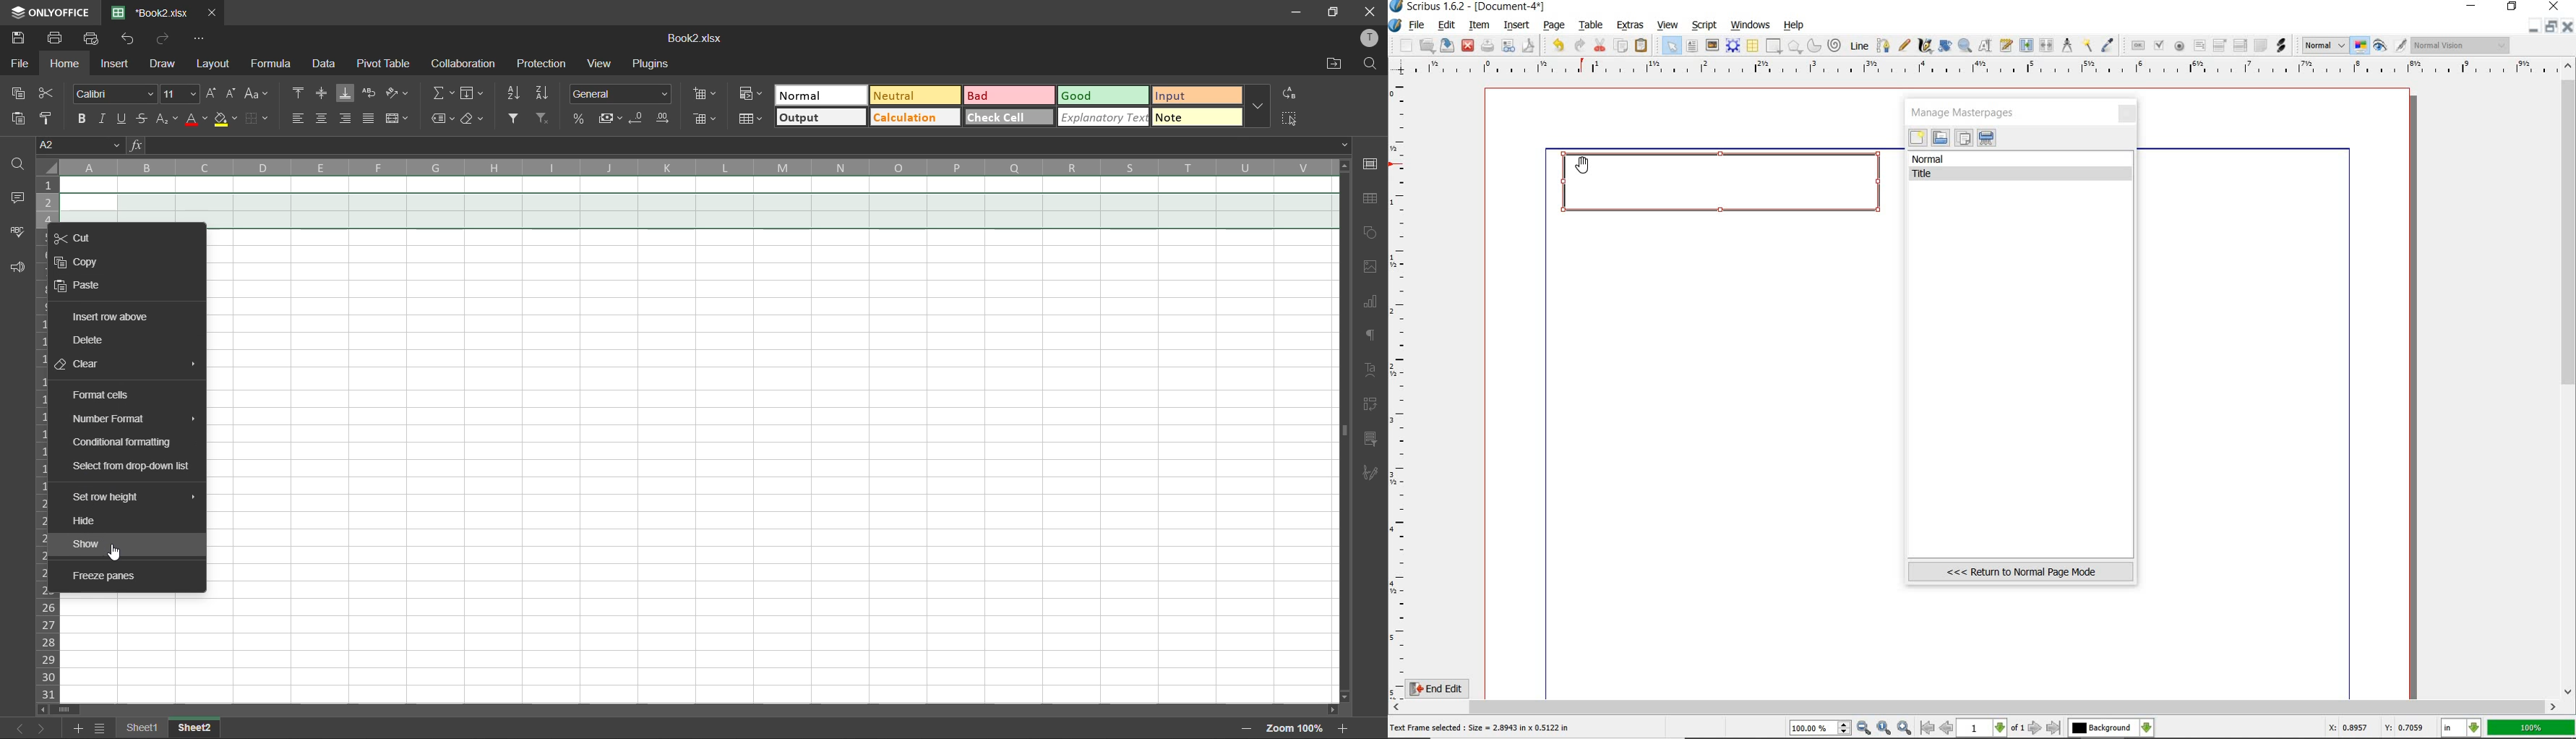  Describe the element at coordinates (2037, 728) in the screenshot. I see `go to next page` at that location.